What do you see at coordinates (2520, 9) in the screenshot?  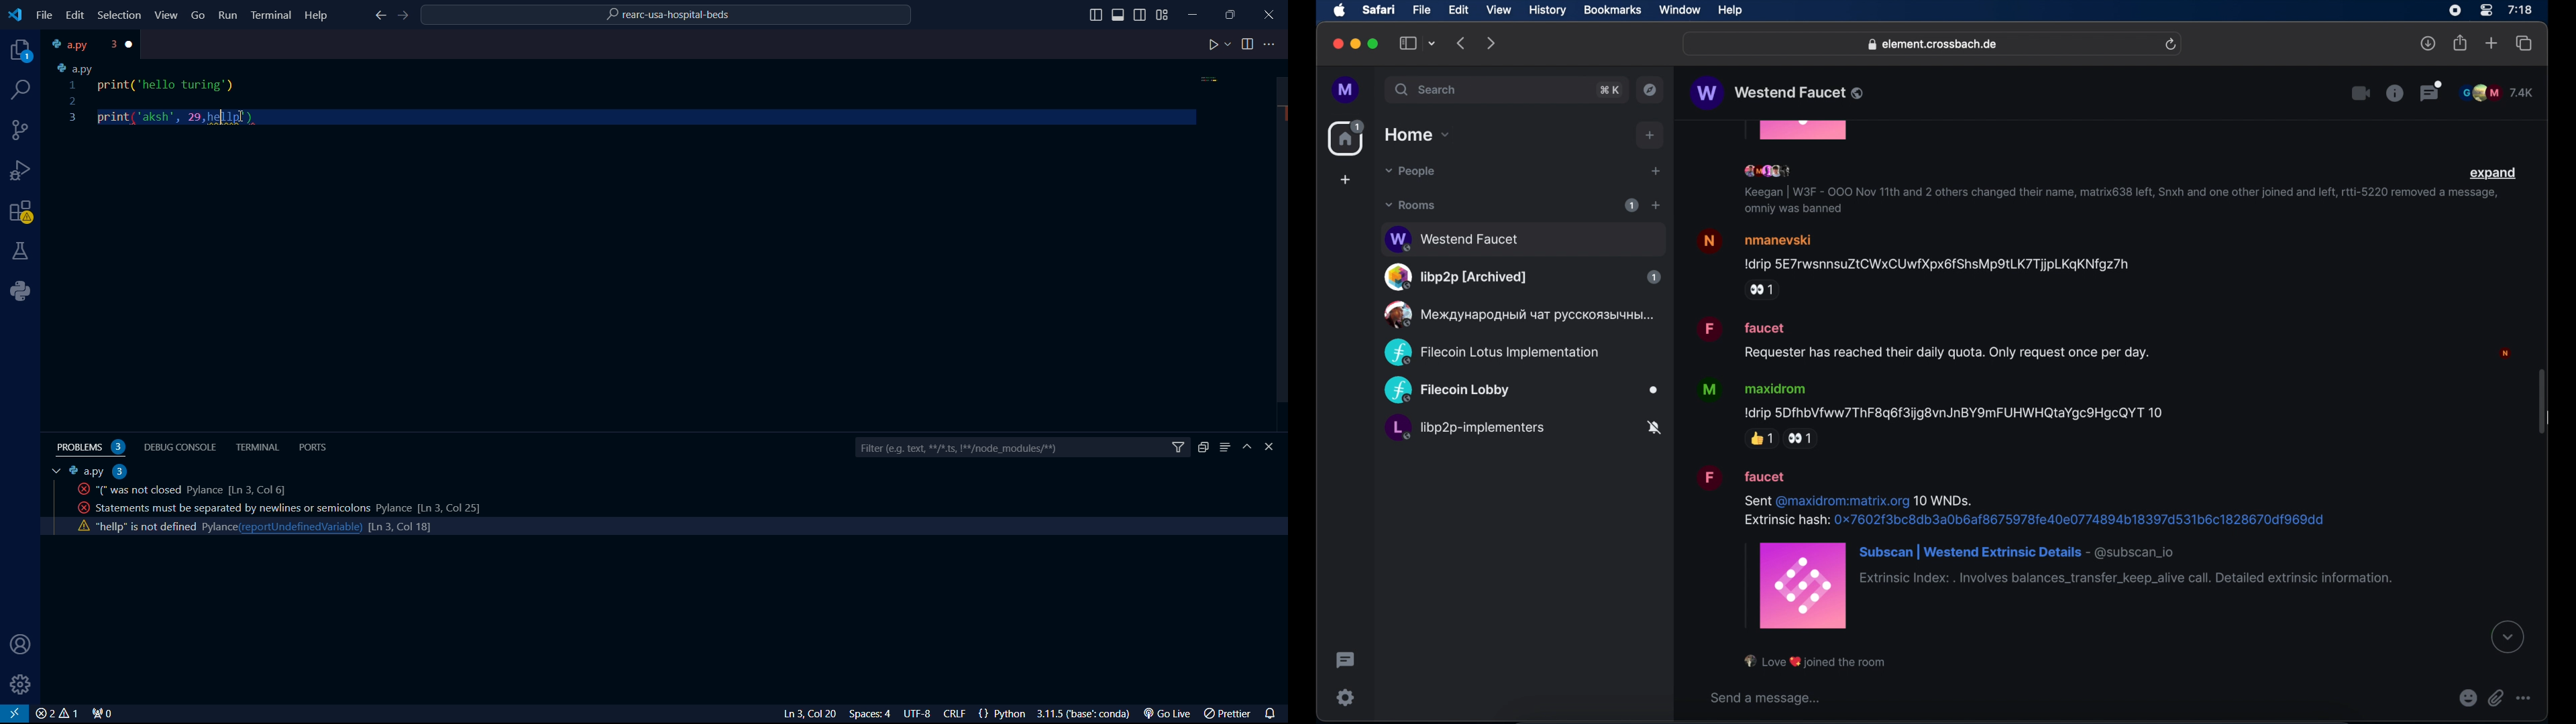 I see `time` at bounding box center [2520, 9].